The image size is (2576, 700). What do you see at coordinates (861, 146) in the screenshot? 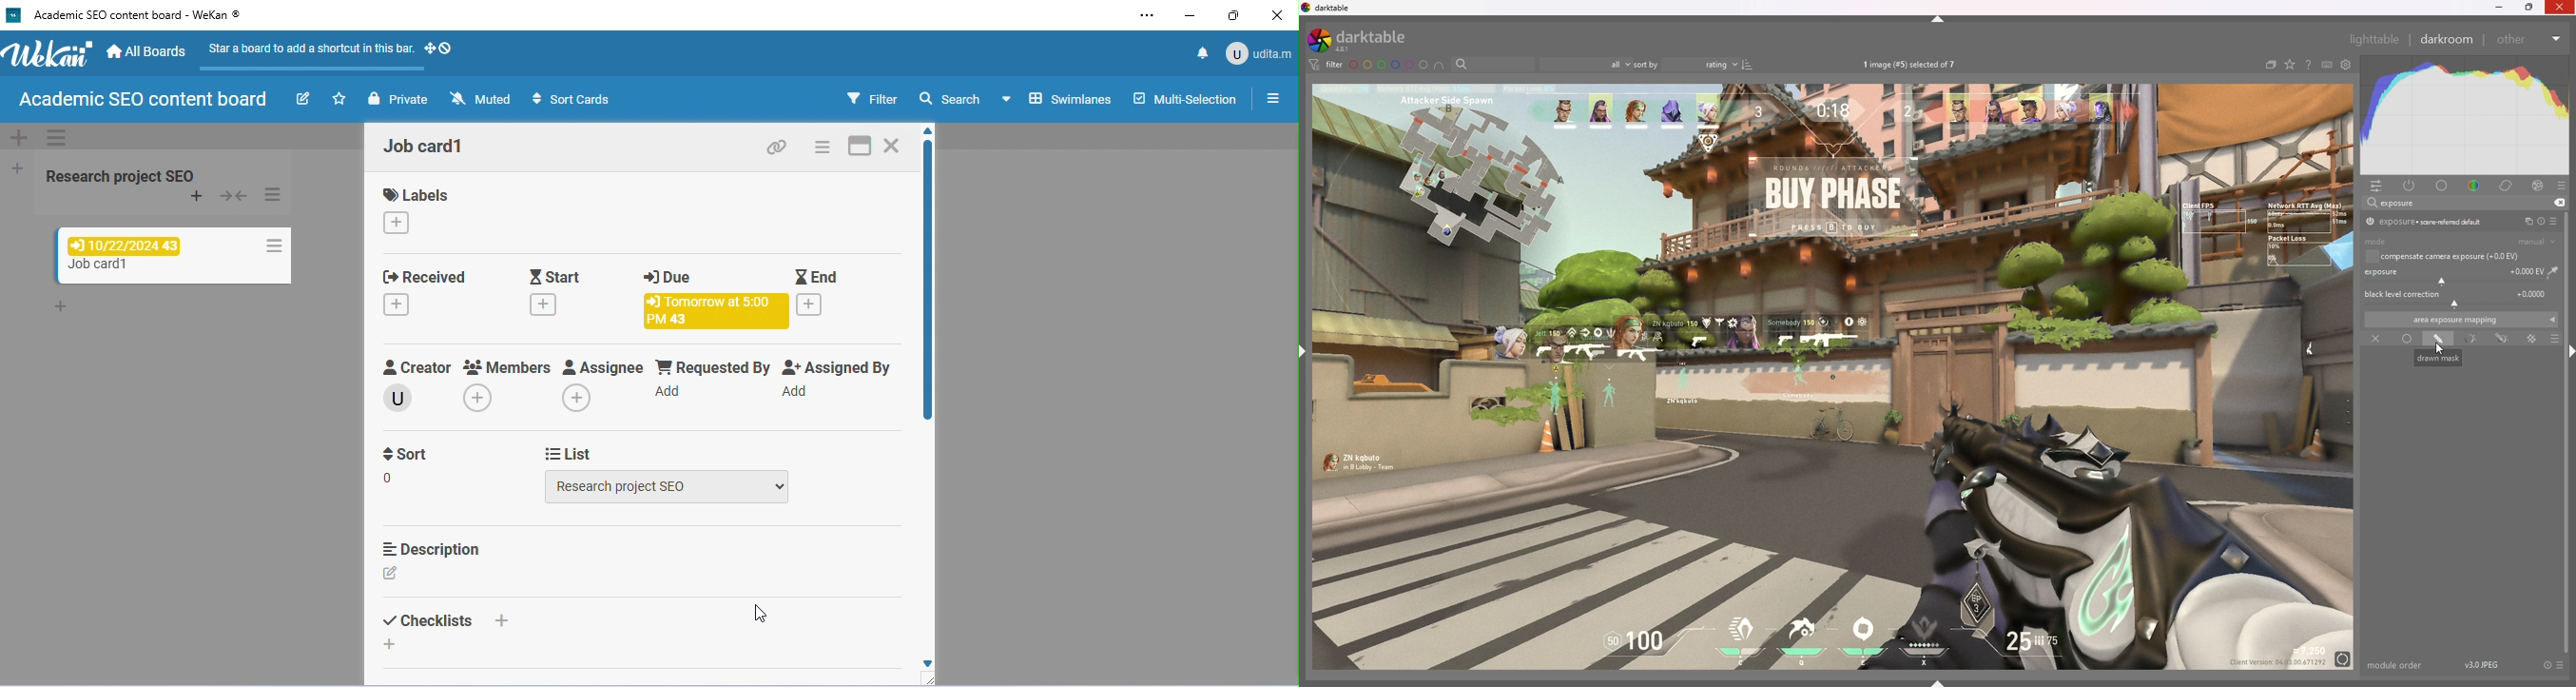
I see `maximize card` at bounding box center [861, 146].